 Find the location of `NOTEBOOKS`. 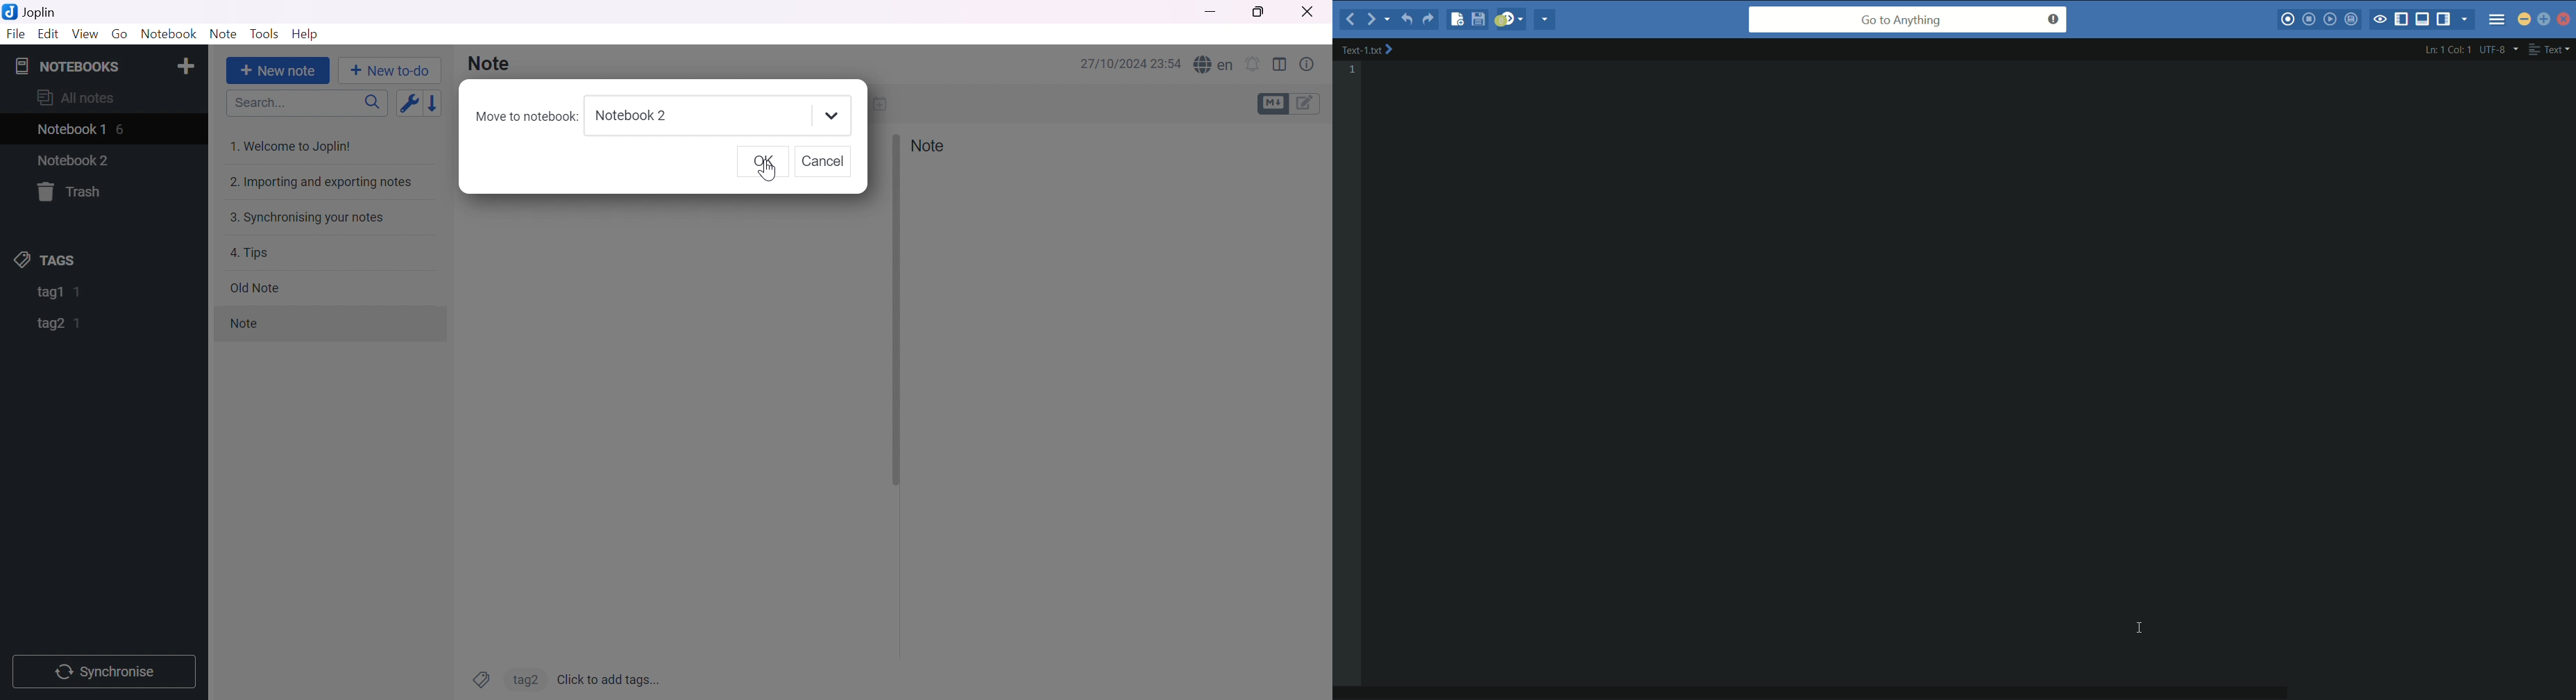

NOTEBOOKS is located at coordinates (65, 65).